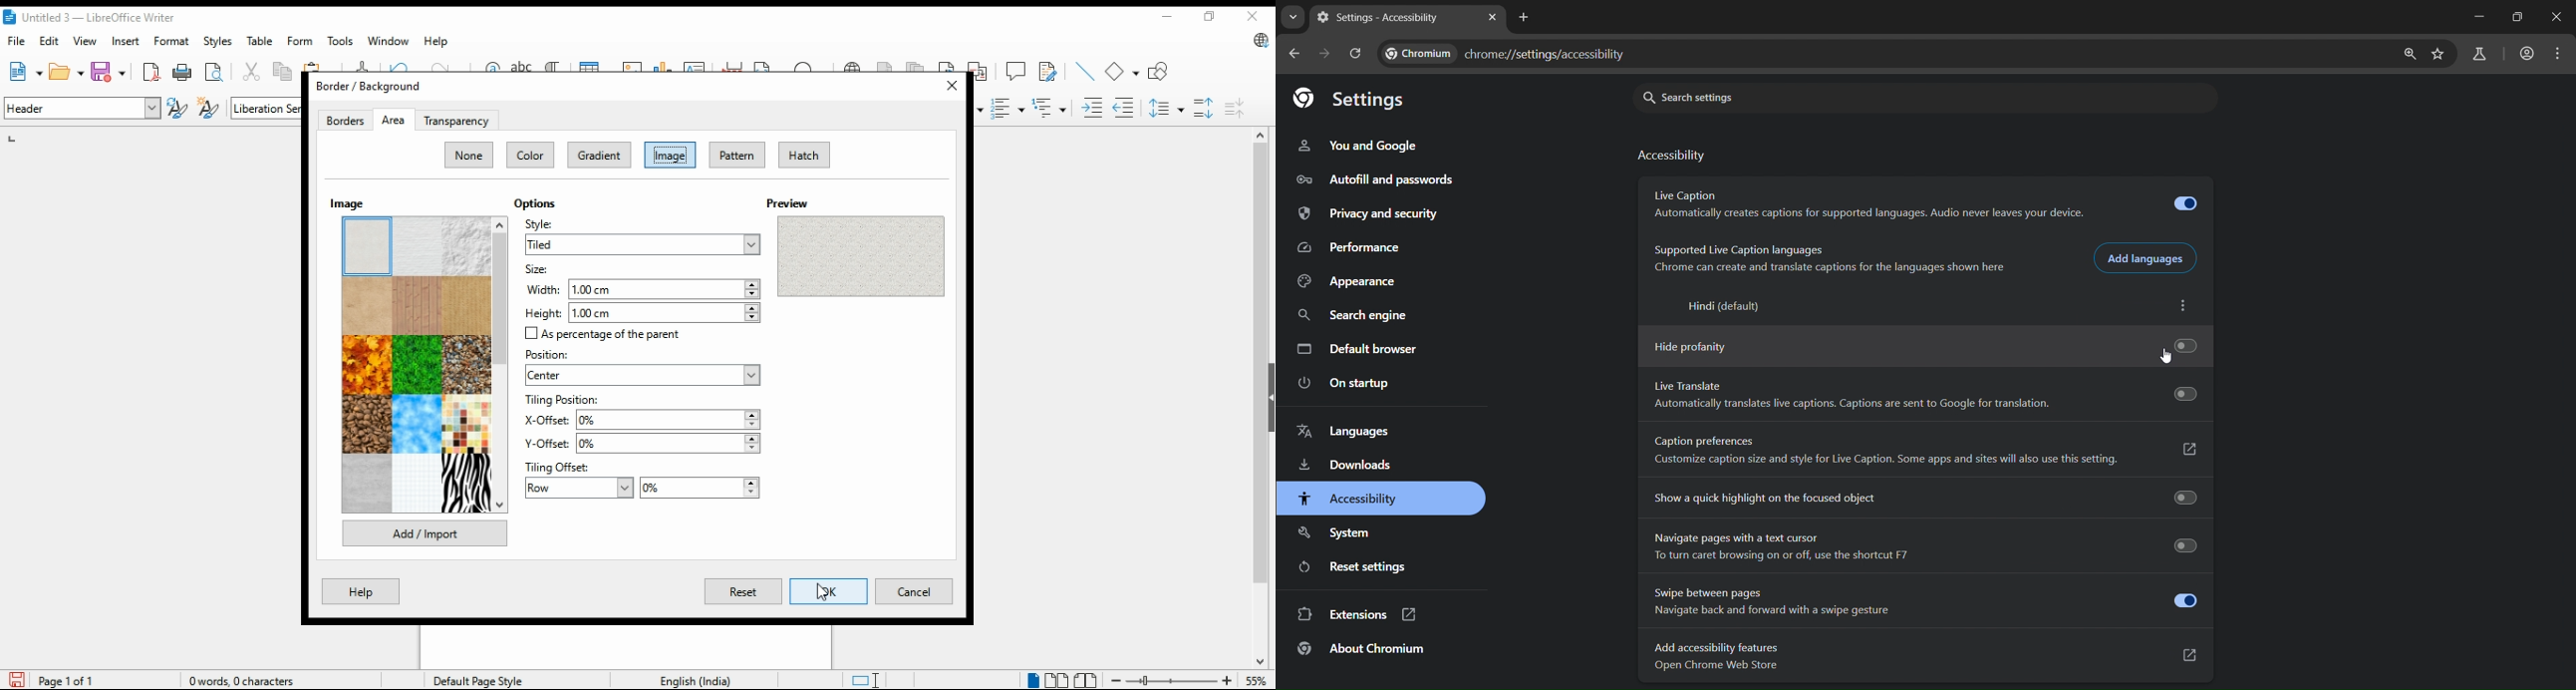 The width and height of the screenshot is (2576, 700). I want to click on view, so click(85, 41).